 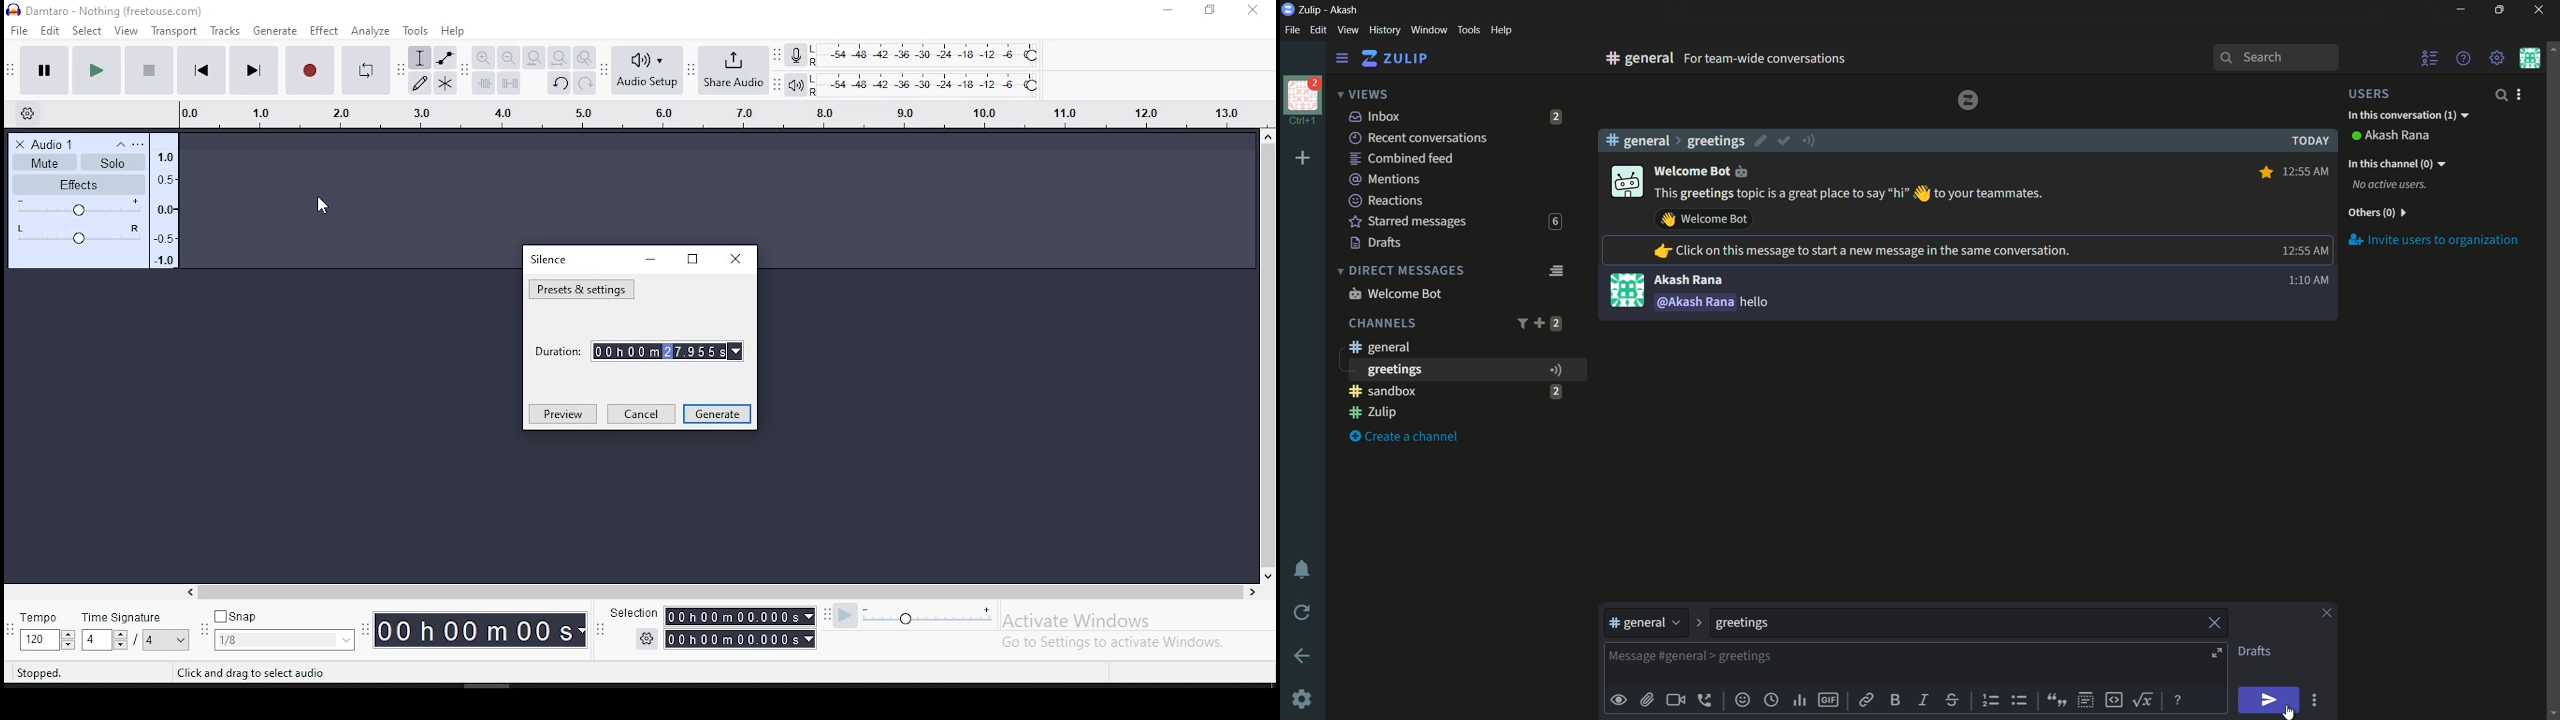 I want to click on + and -, so click(x=79, y=208).